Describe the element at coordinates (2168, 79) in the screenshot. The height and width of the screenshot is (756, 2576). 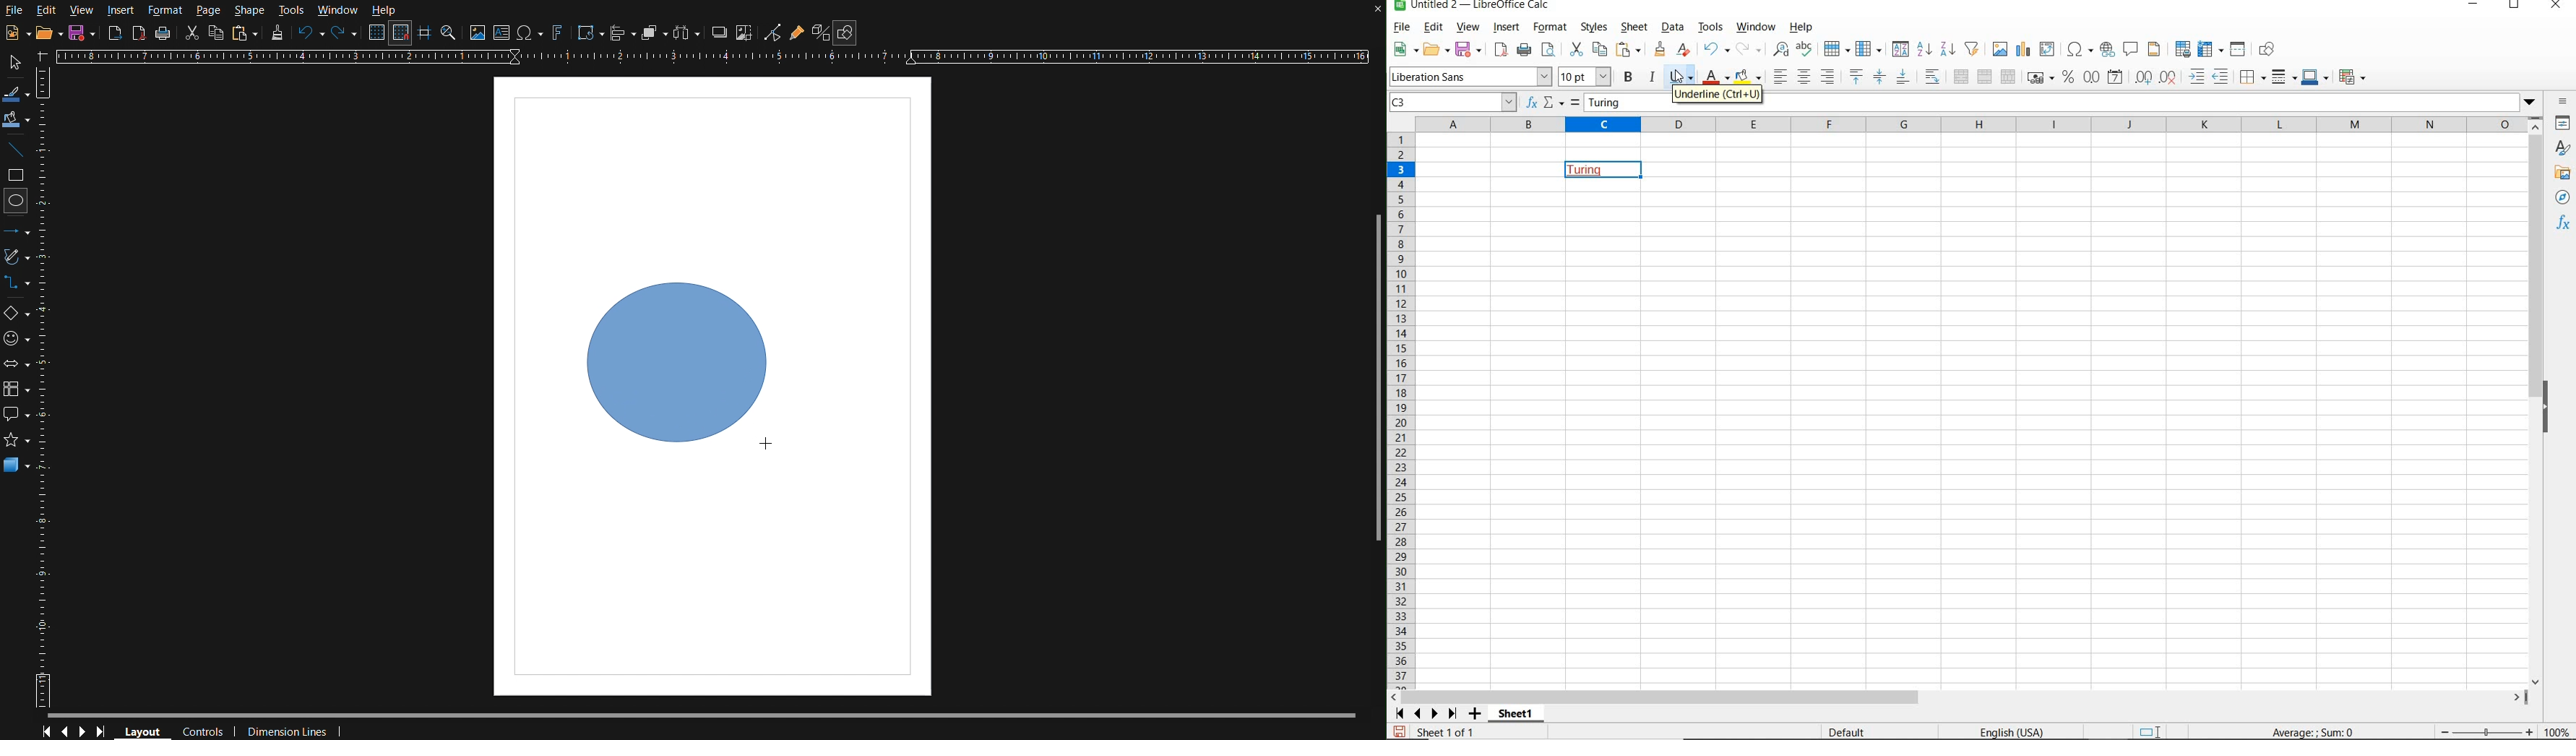
I see `DELETE DECIMAL PLACE` at that location.